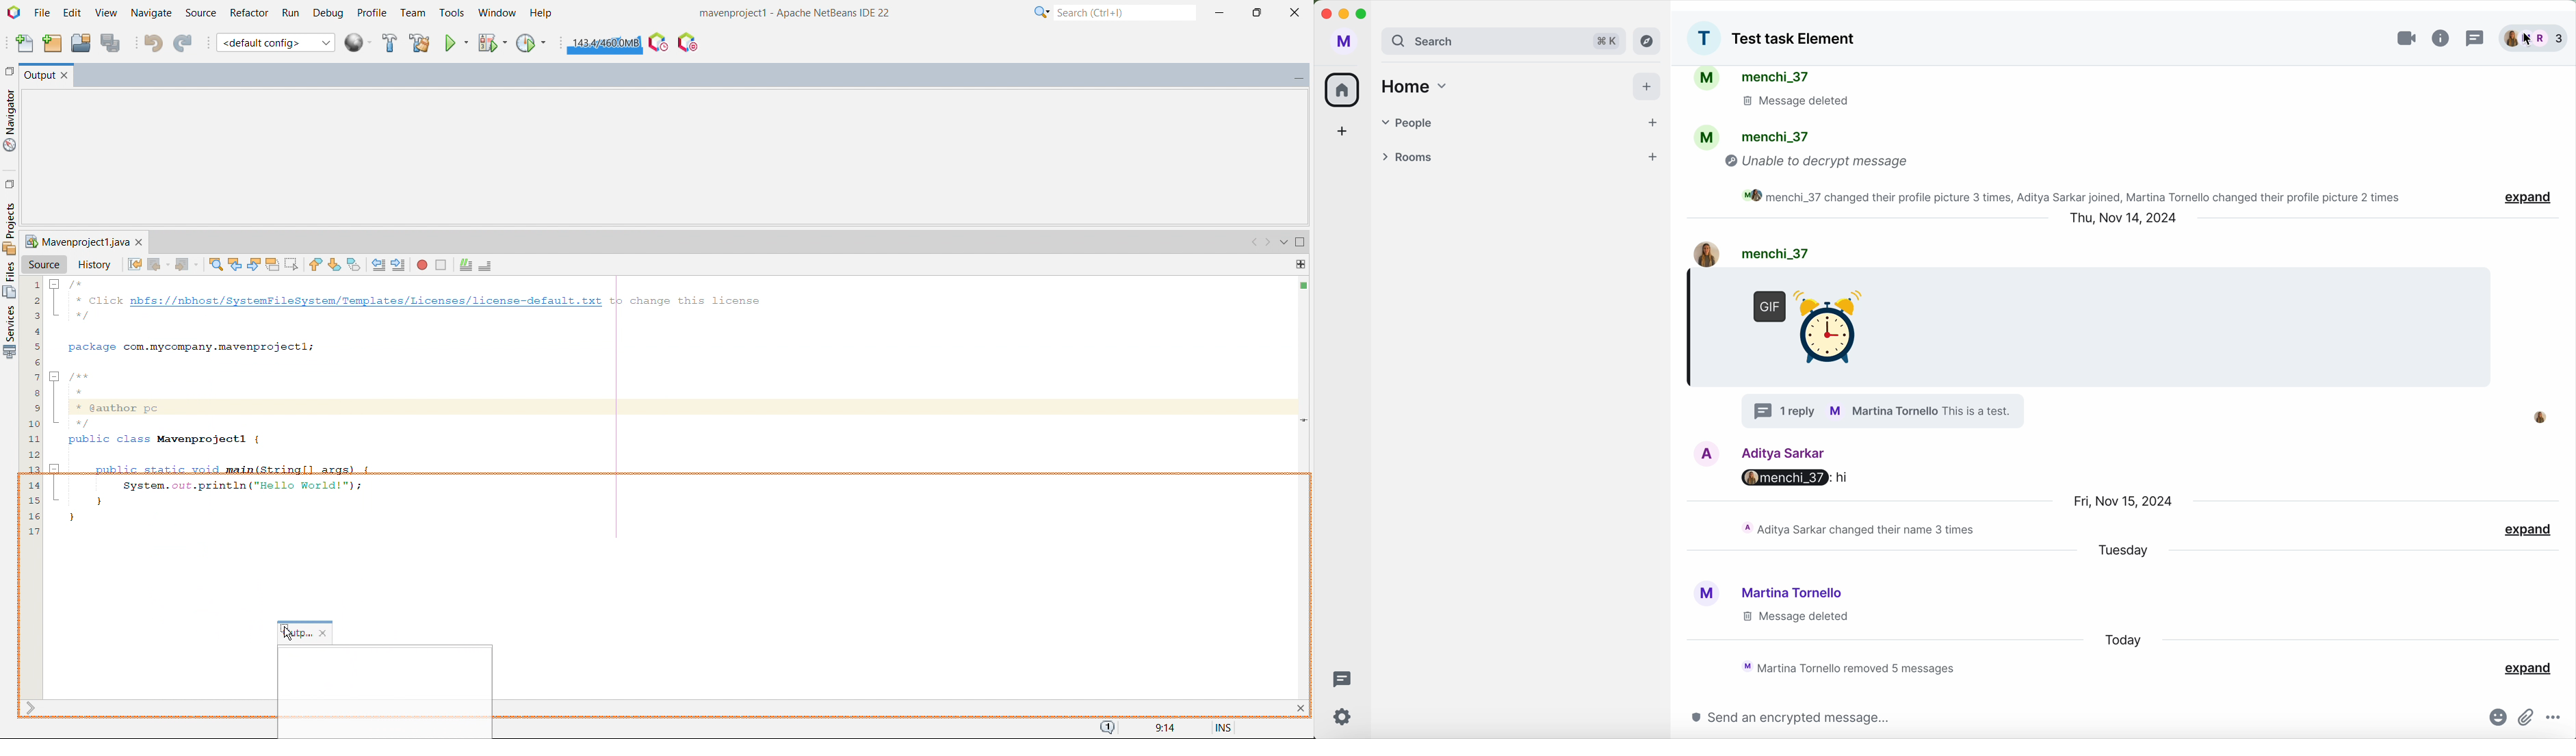 The height and width of the screenshot is (756, 2576). Describe the element at coordinates (1698, 253) in the screenshot. I see `image profile` at that location.